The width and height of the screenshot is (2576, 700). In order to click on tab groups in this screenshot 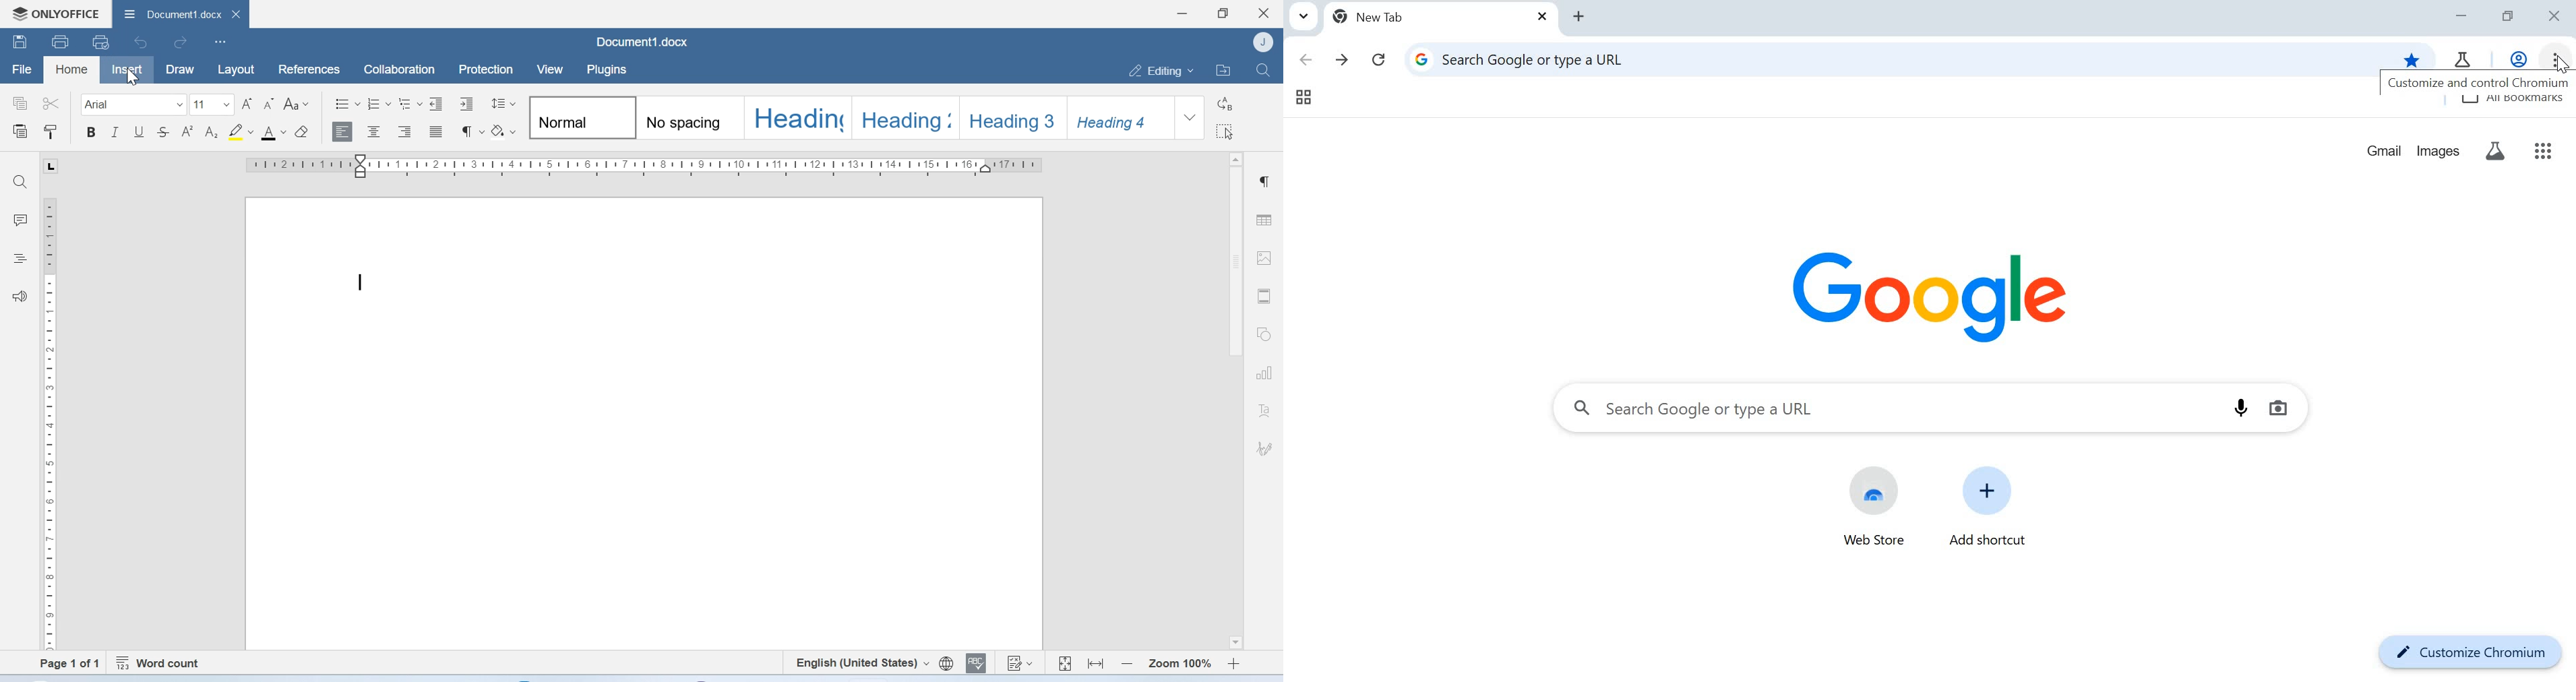, I will do `click(1304, 98)`.